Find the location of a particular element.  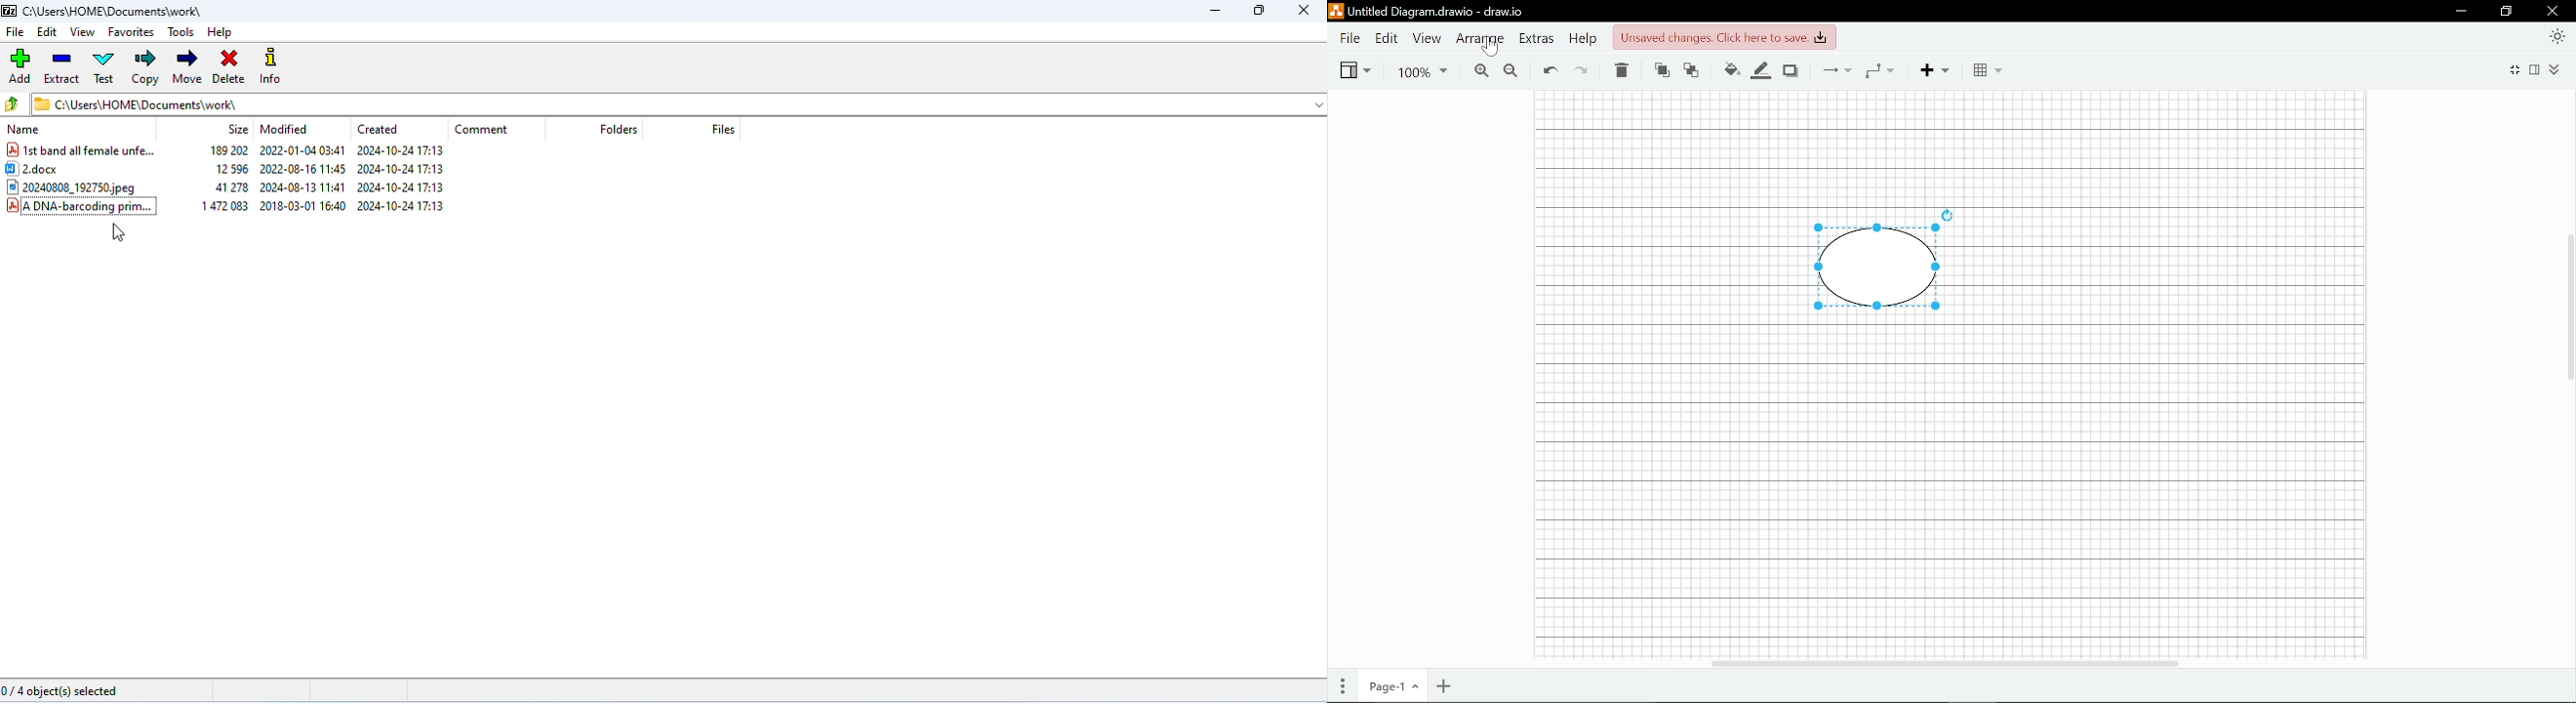

extract is located at coordinates (61, 67).